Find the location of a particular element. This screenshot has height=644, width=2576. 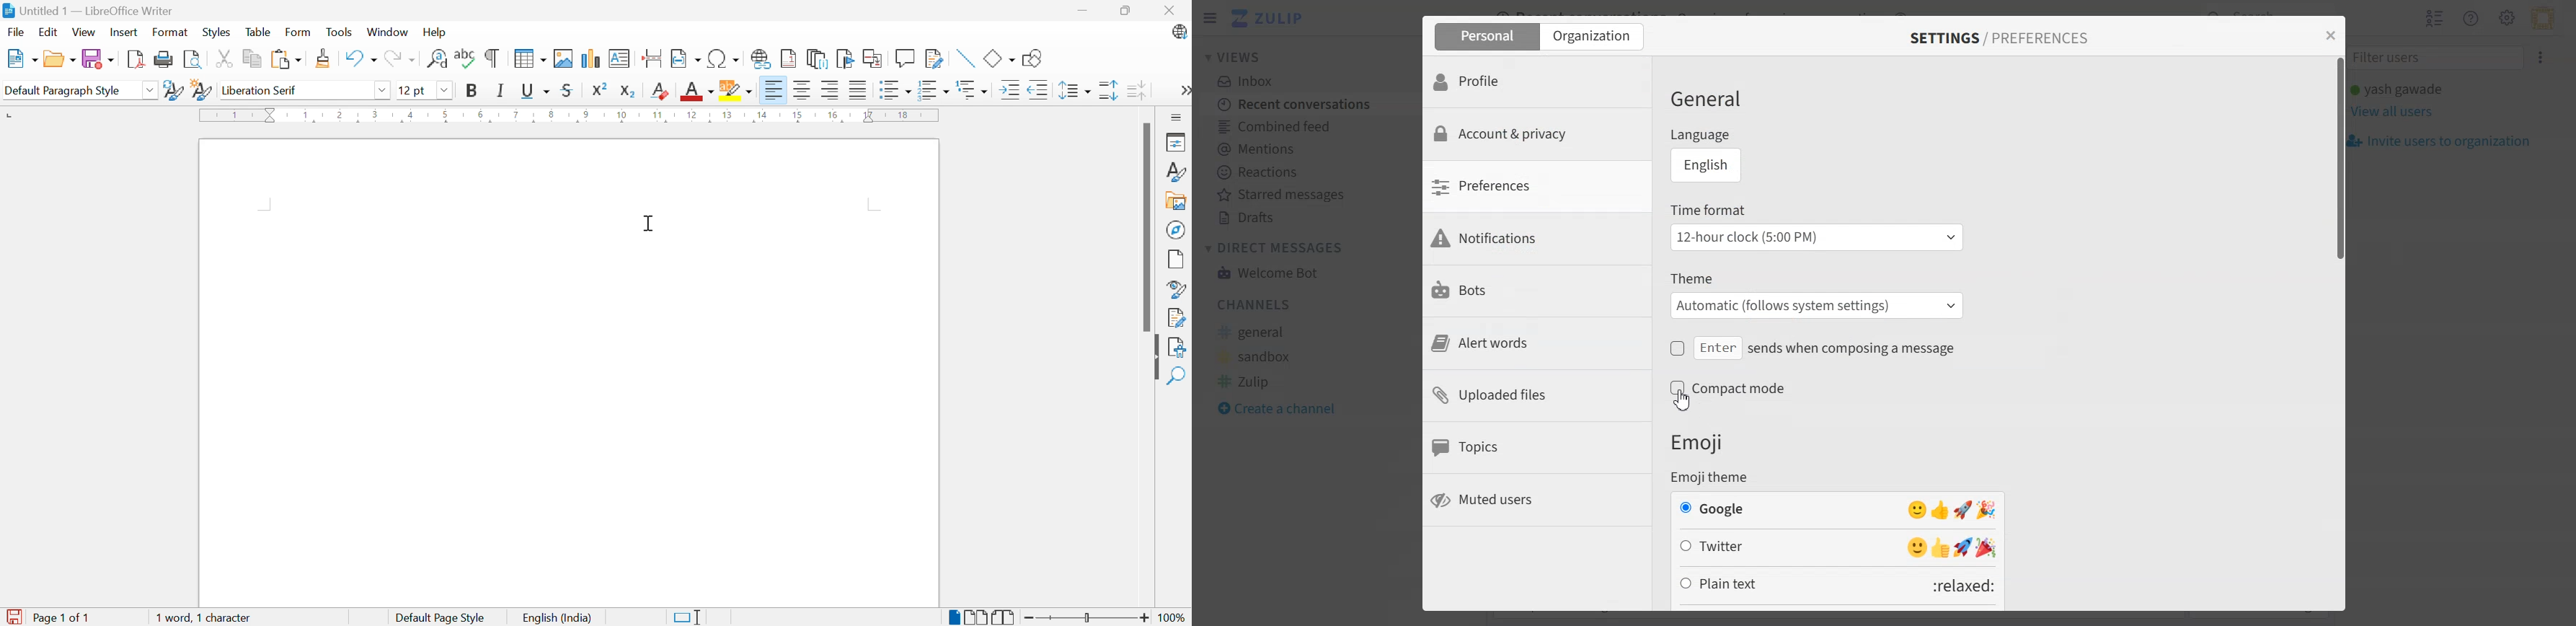

Toggle Ordered List is located at coordinates (934, 89).